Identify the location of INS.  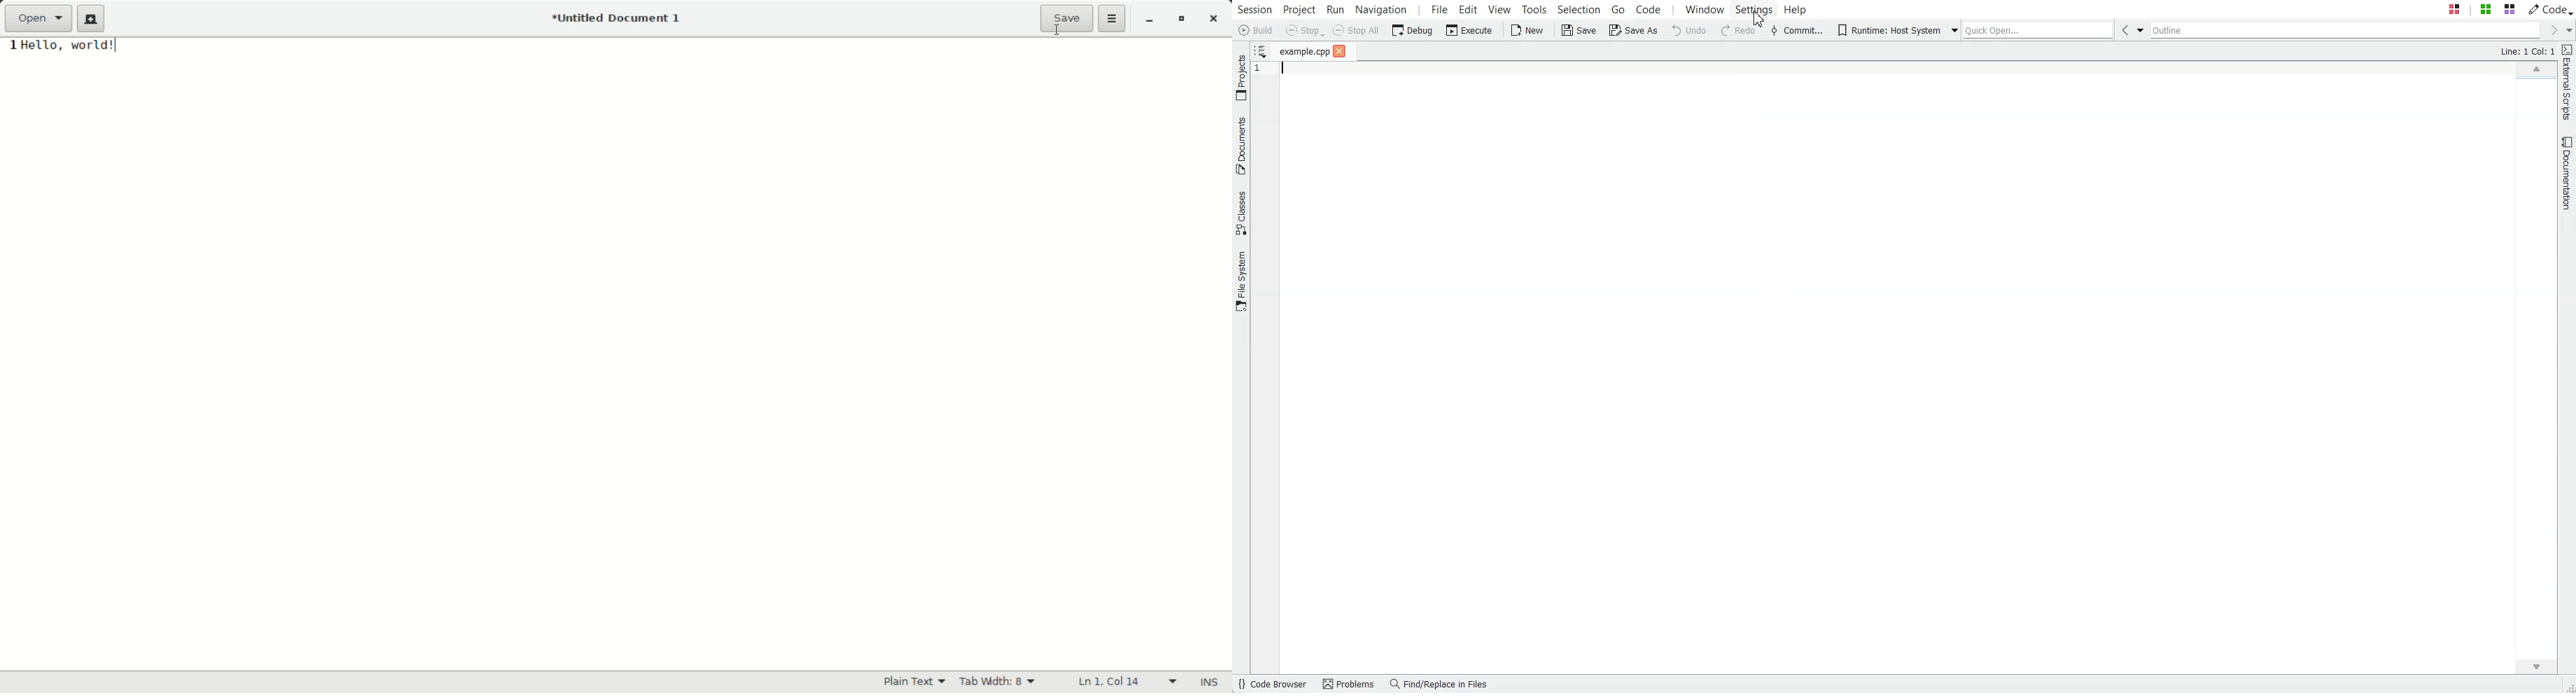
(1210, 681).